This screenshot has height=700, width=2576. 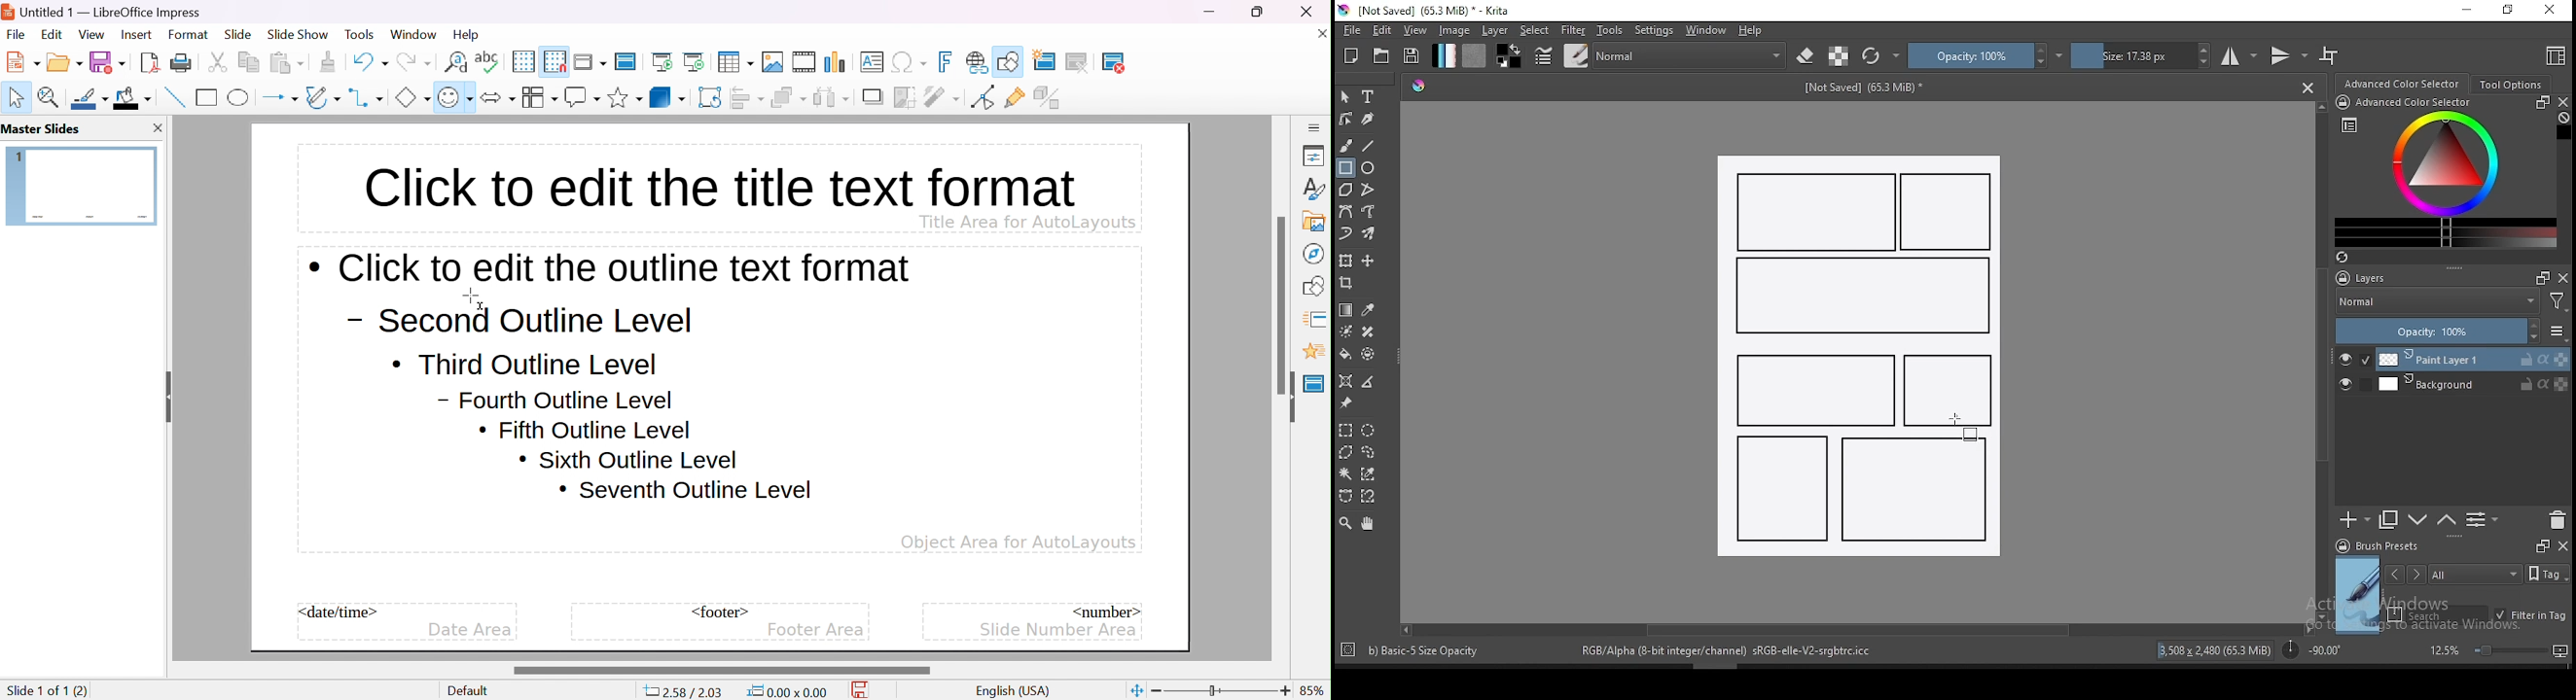 I want to click on fit slide to current window, so click(x=1136, y=690).